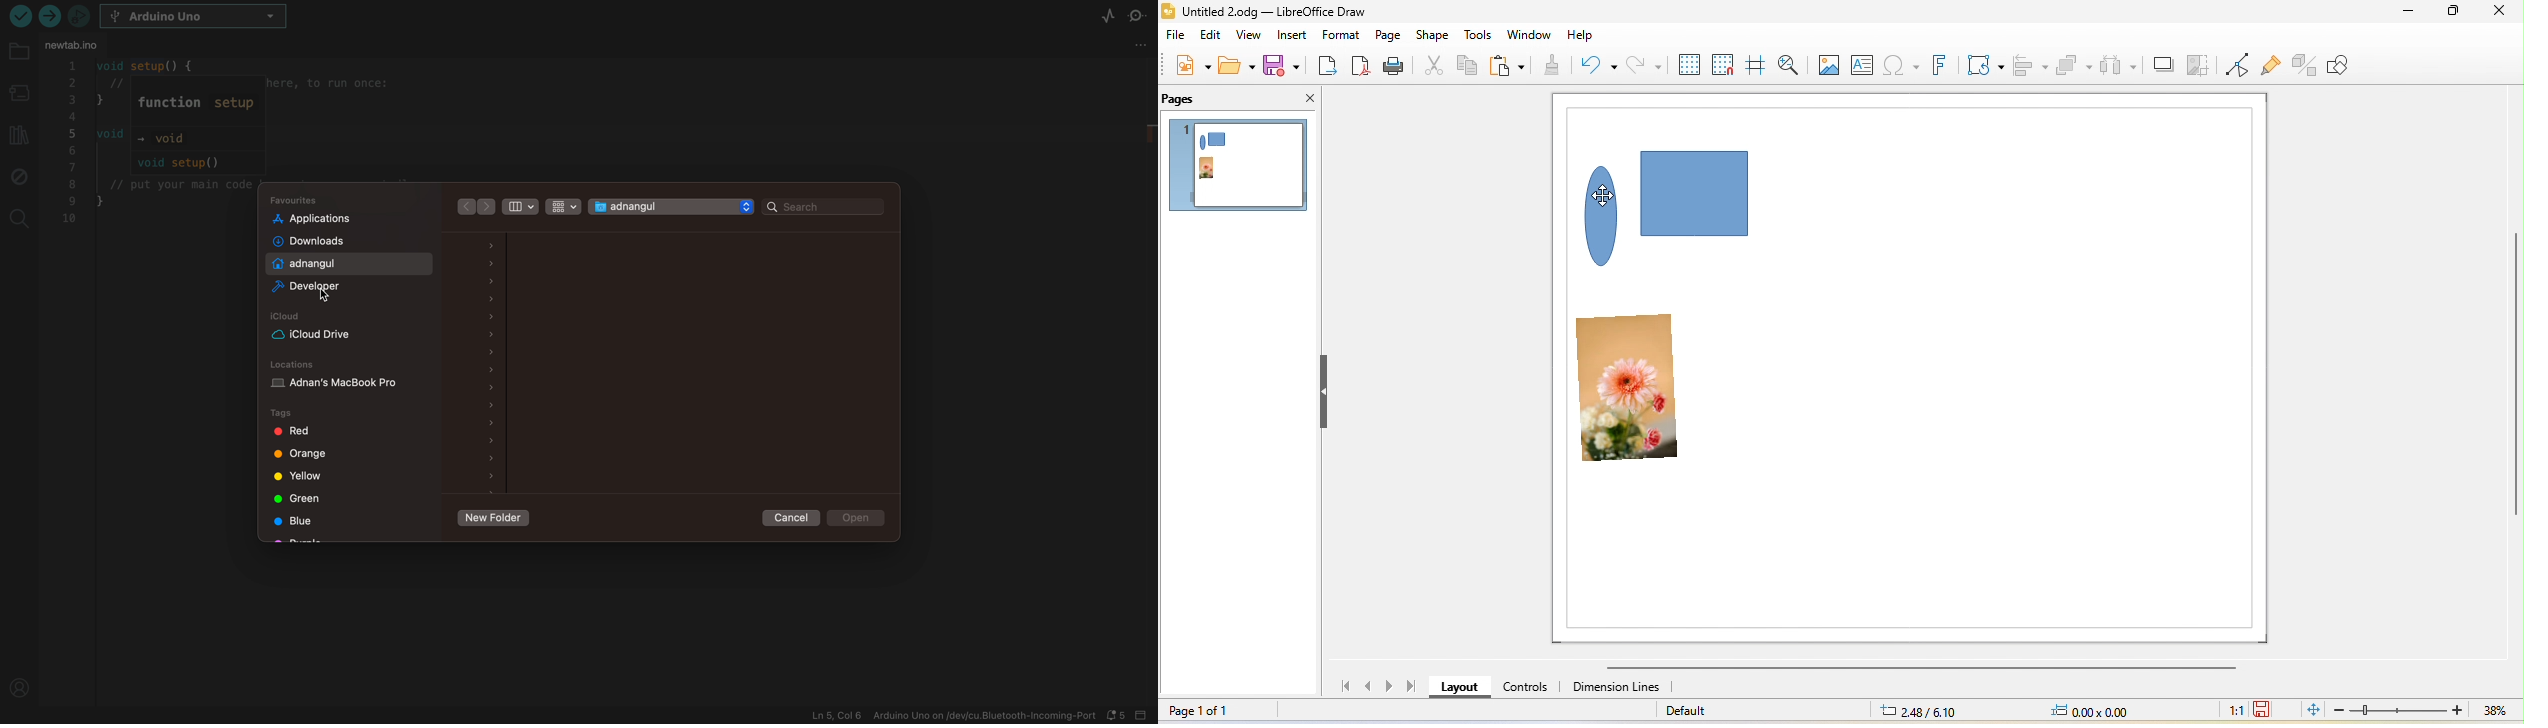 This screenshot has height=728, width=2548. Describe the element at coordinates (1865, 63) in the screenshot. I see `text box` at that location.